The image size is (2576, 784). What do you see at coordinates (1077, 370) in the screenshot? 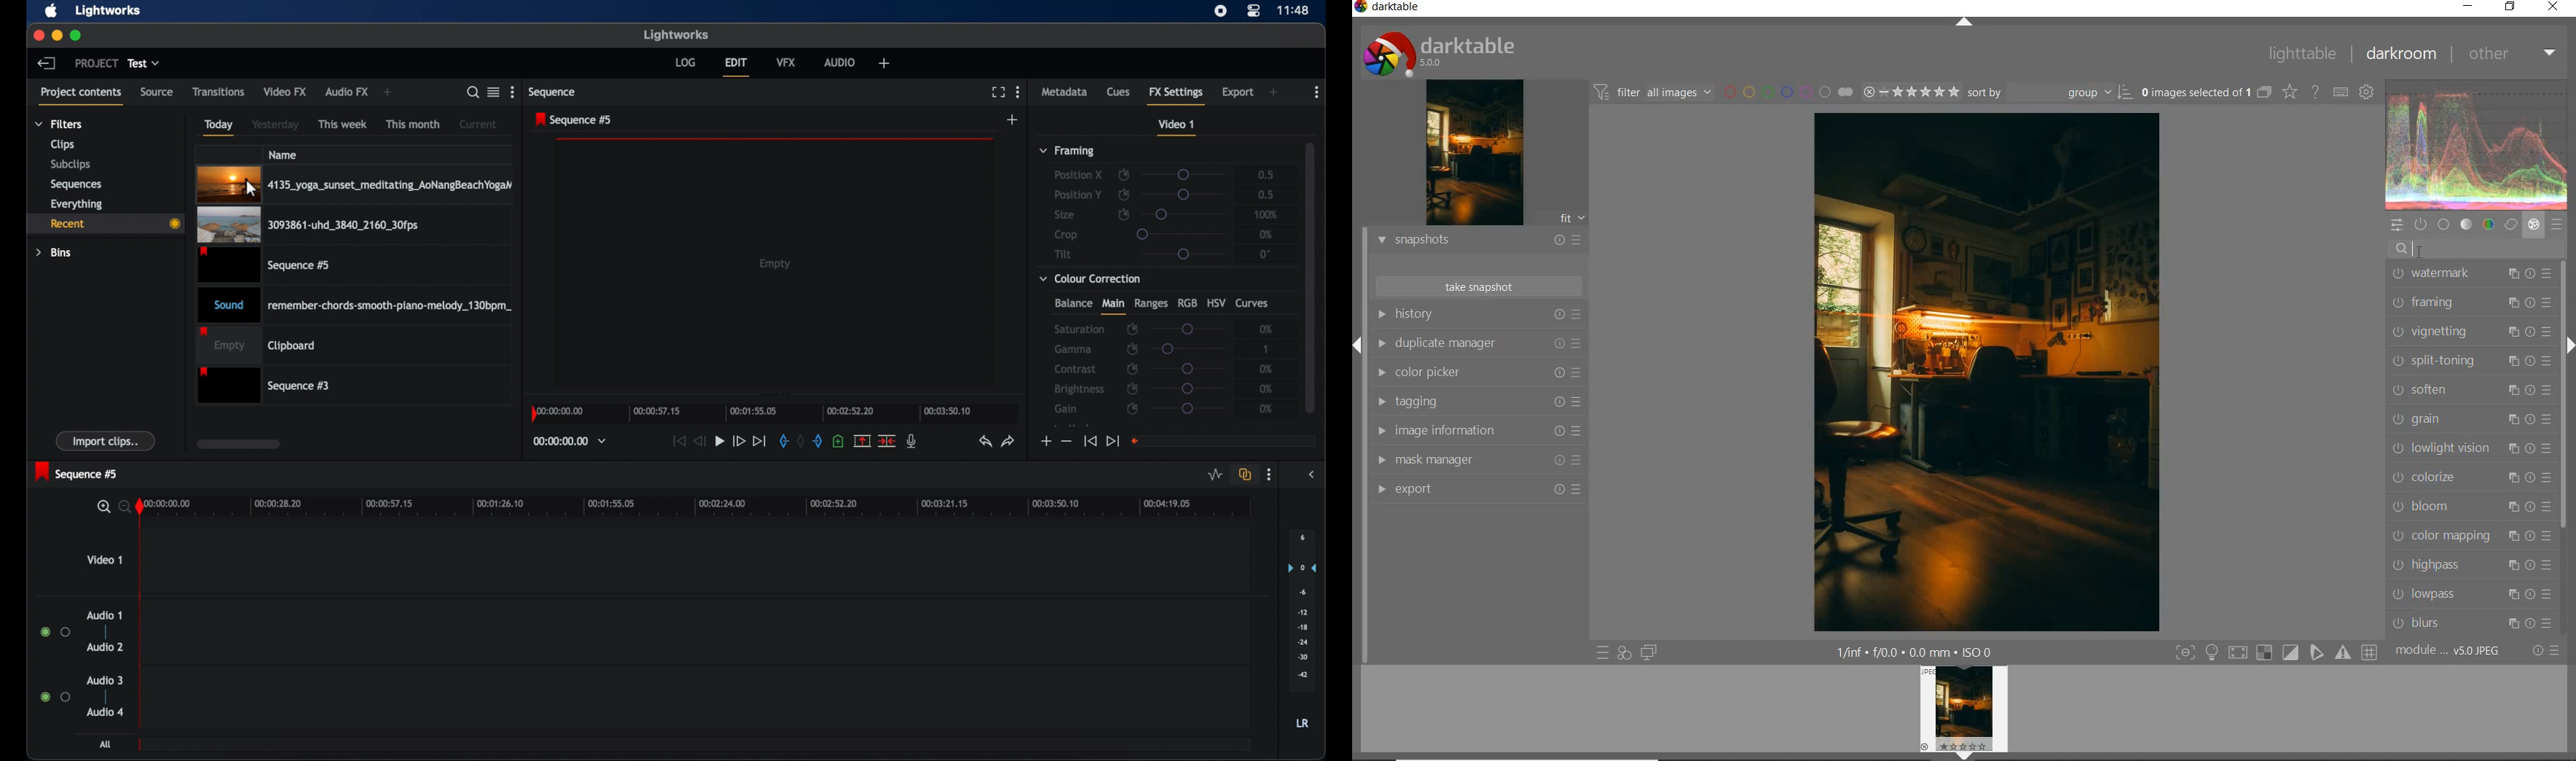
I see `contrast` at bounding box center [1077, 370].